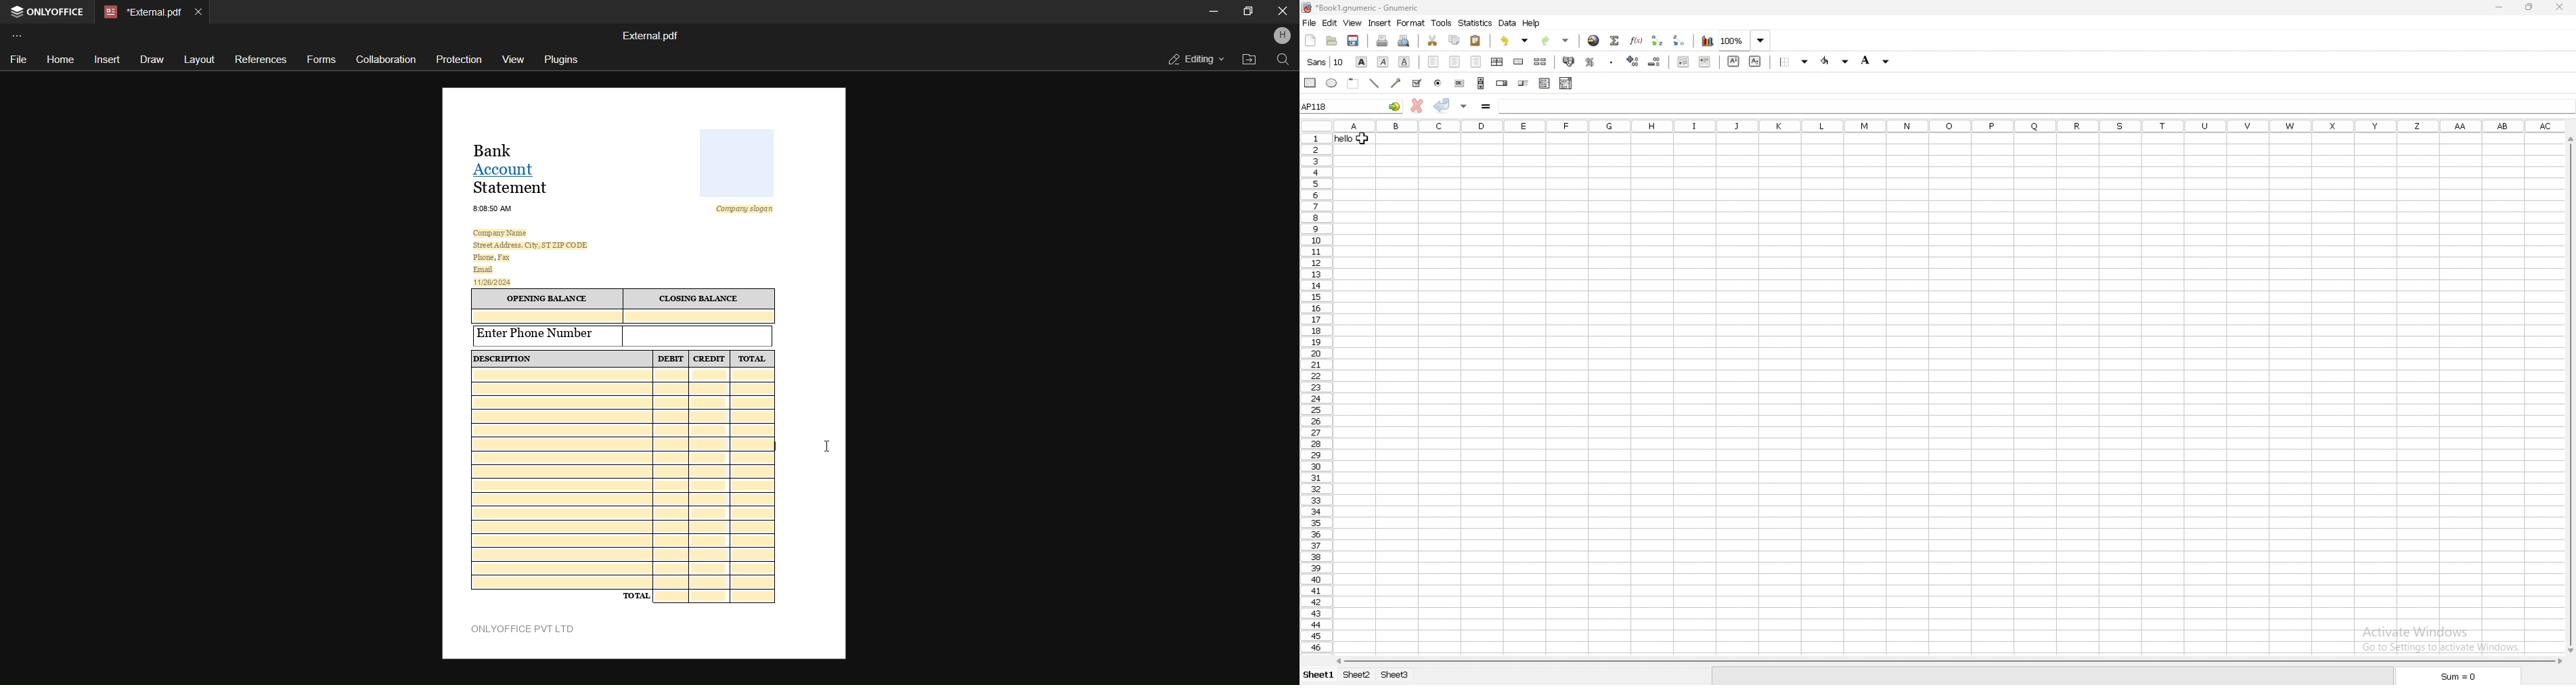 This screenshot has height=700, width=2576. I want to click on italic, so click(1384, 62).